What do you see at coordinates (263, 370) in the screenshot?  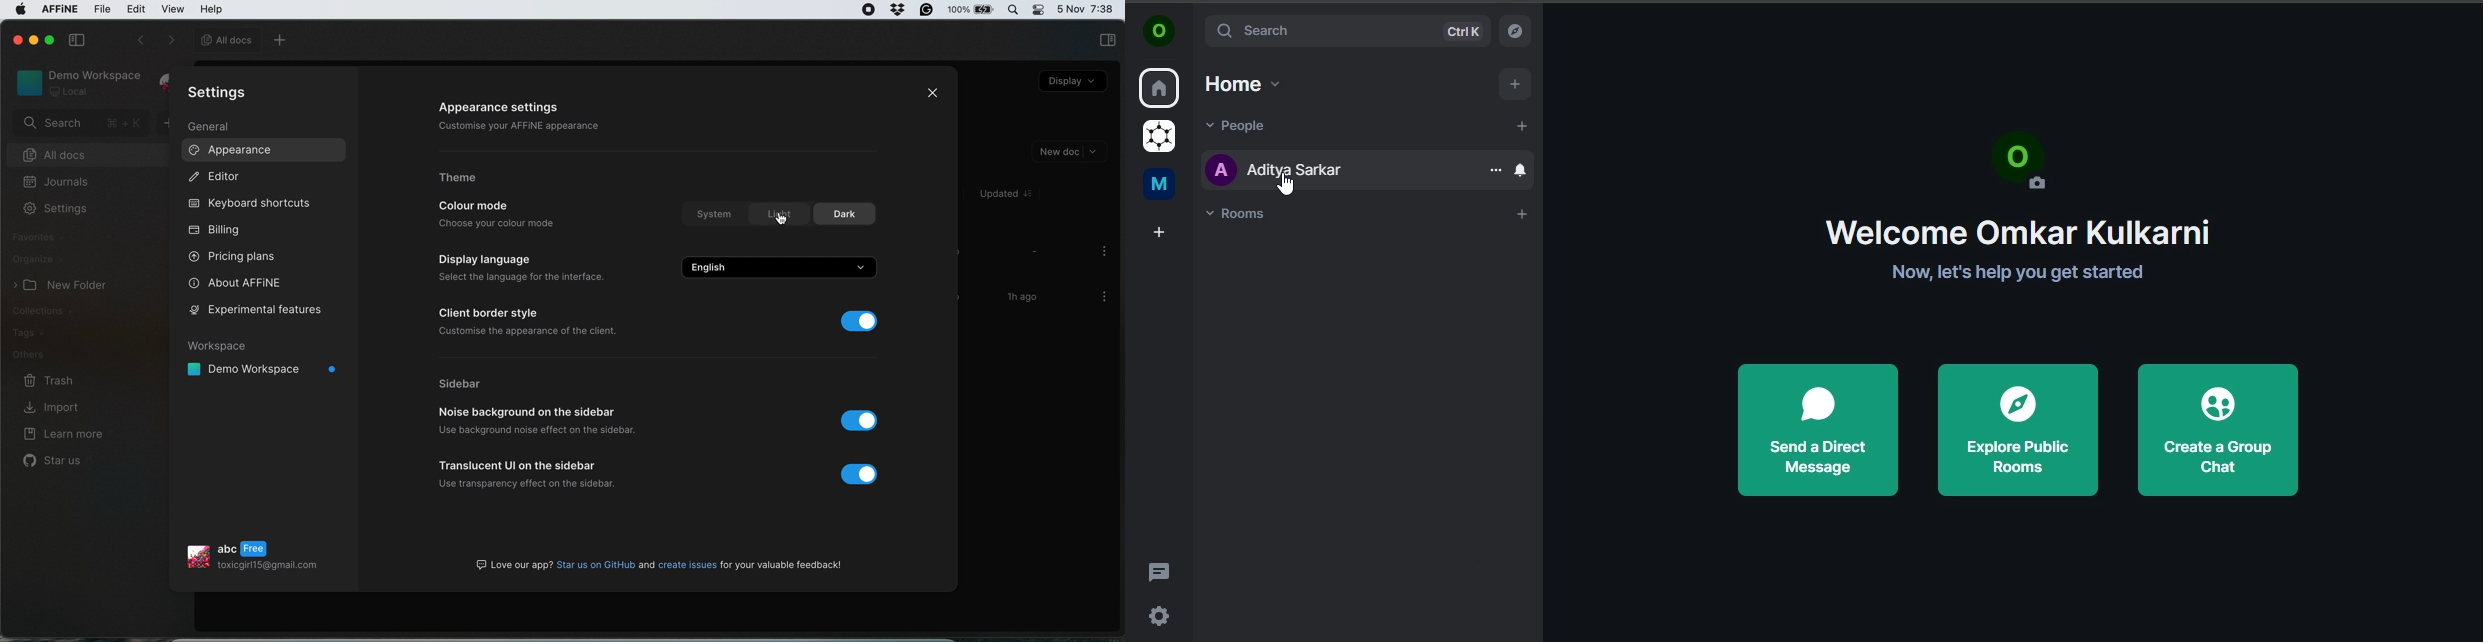 I see `I Demo Workspace °` at bounding box center [263, 370].